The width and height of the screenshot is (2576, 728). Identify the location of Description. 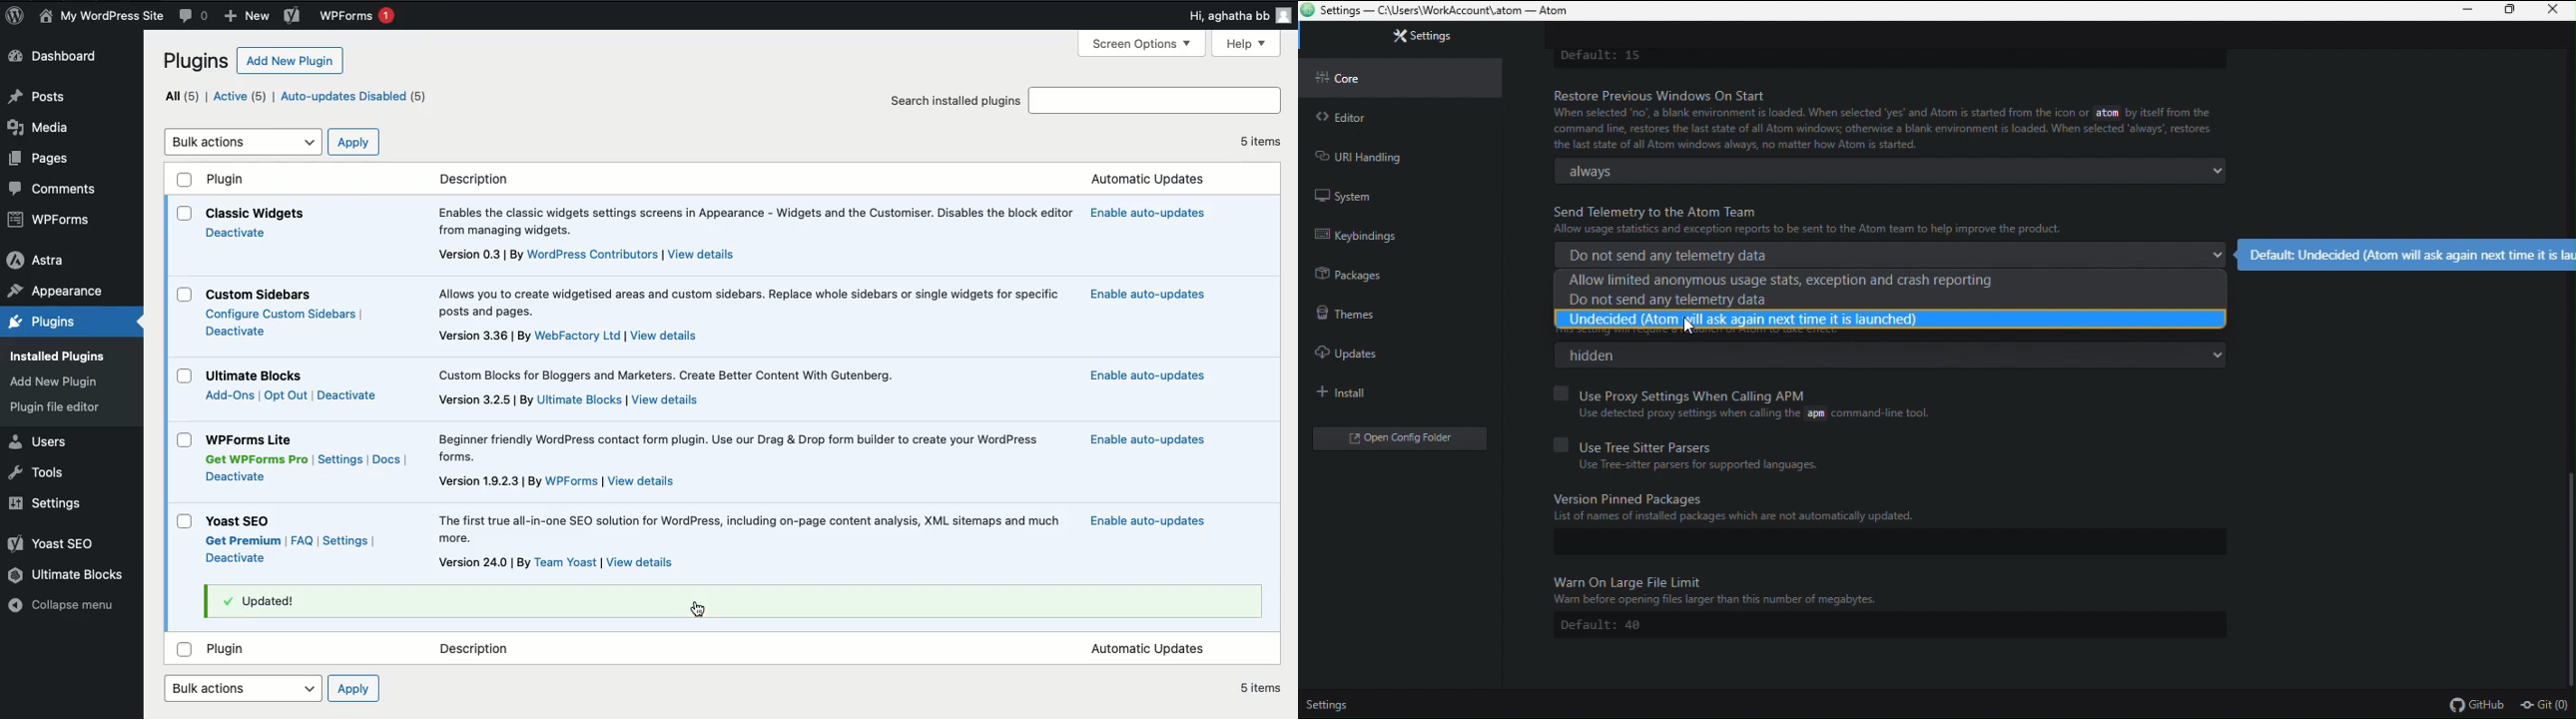
(588, 256).